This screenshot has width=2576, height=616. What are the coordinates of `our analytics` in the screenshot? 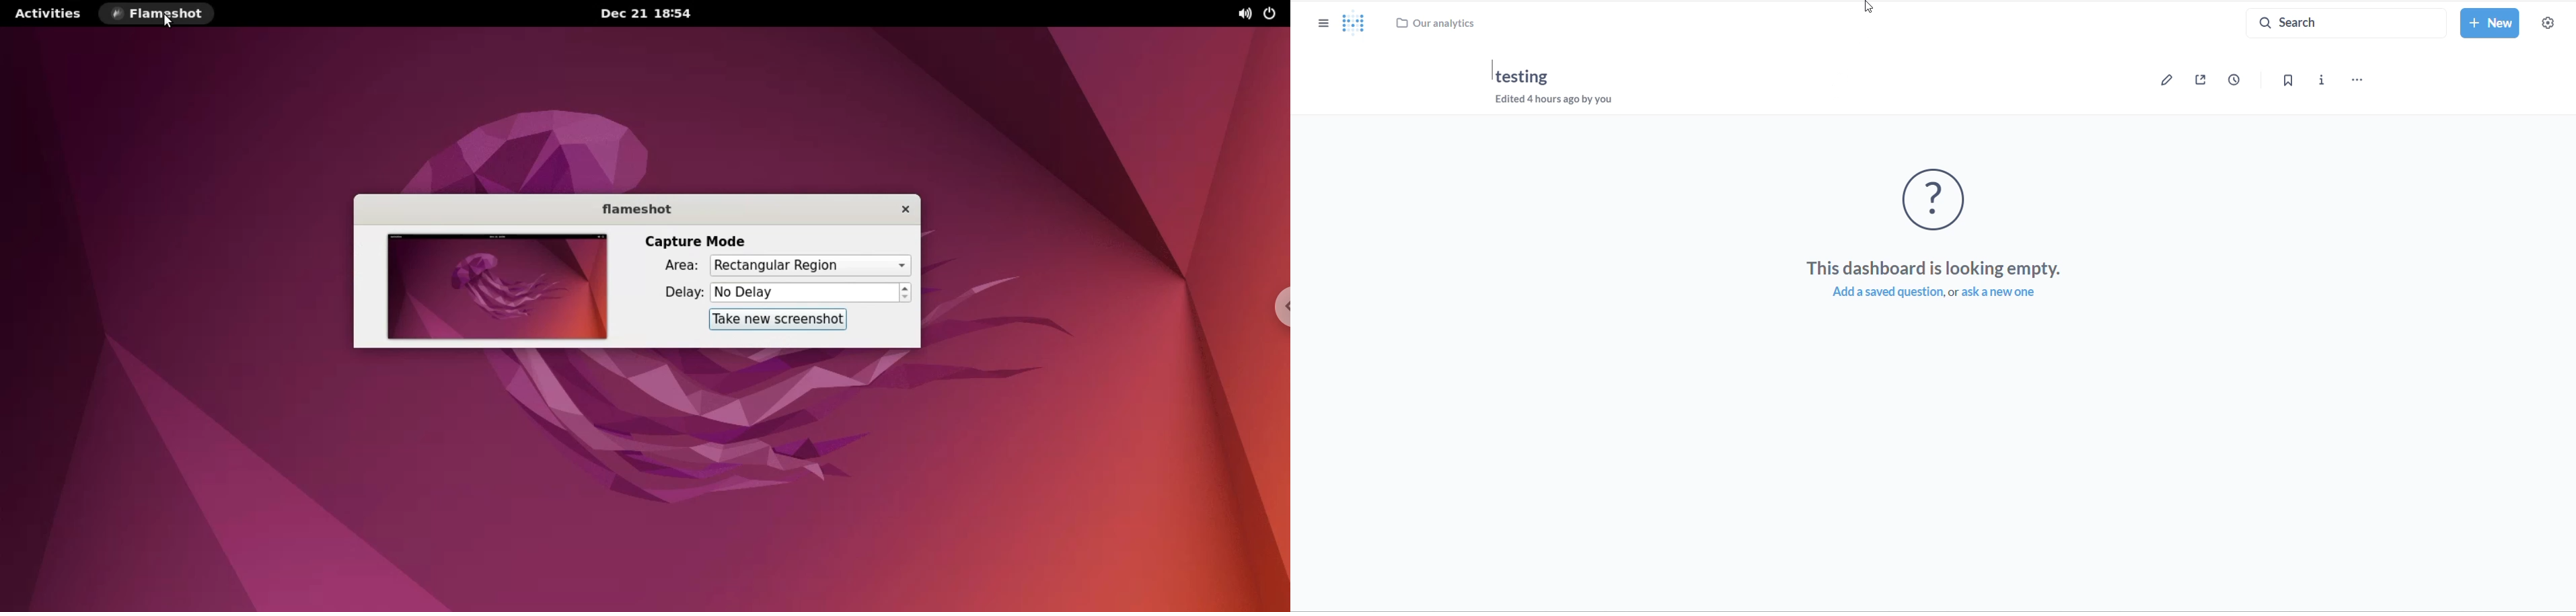 It's located at (1442, 23).